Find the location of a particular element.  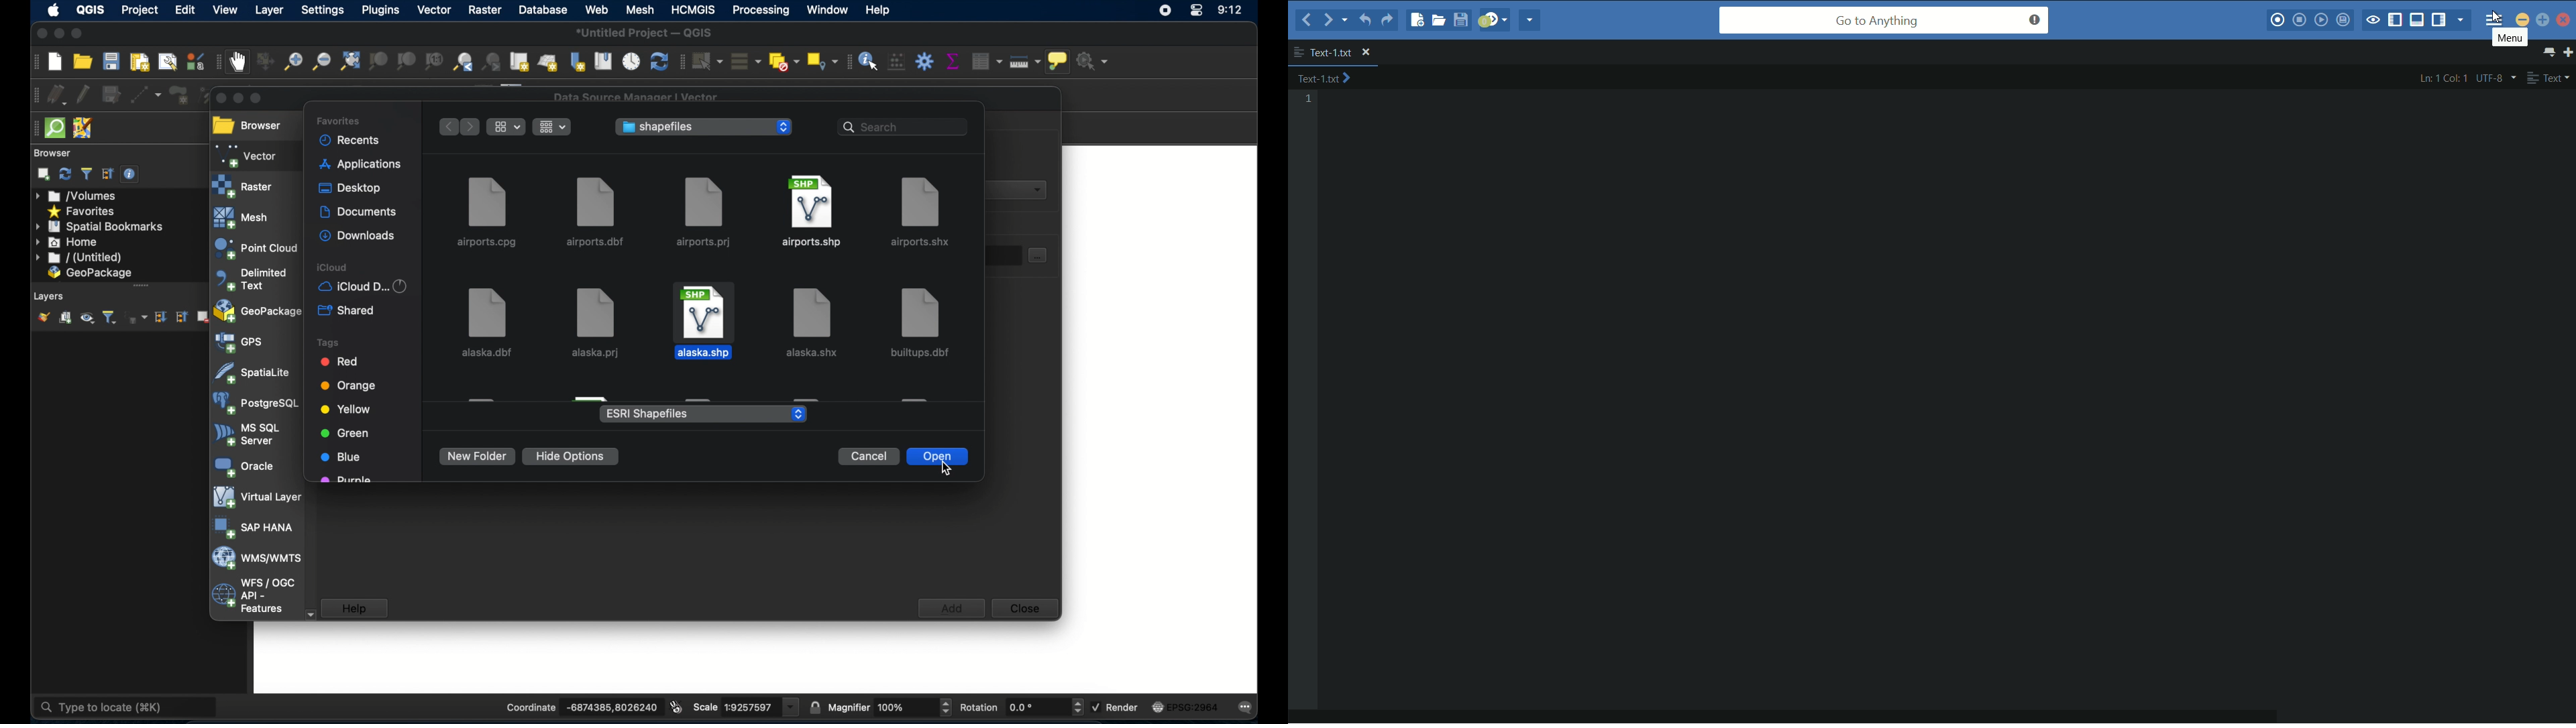

QGIS is located at coordinates (91, 10).